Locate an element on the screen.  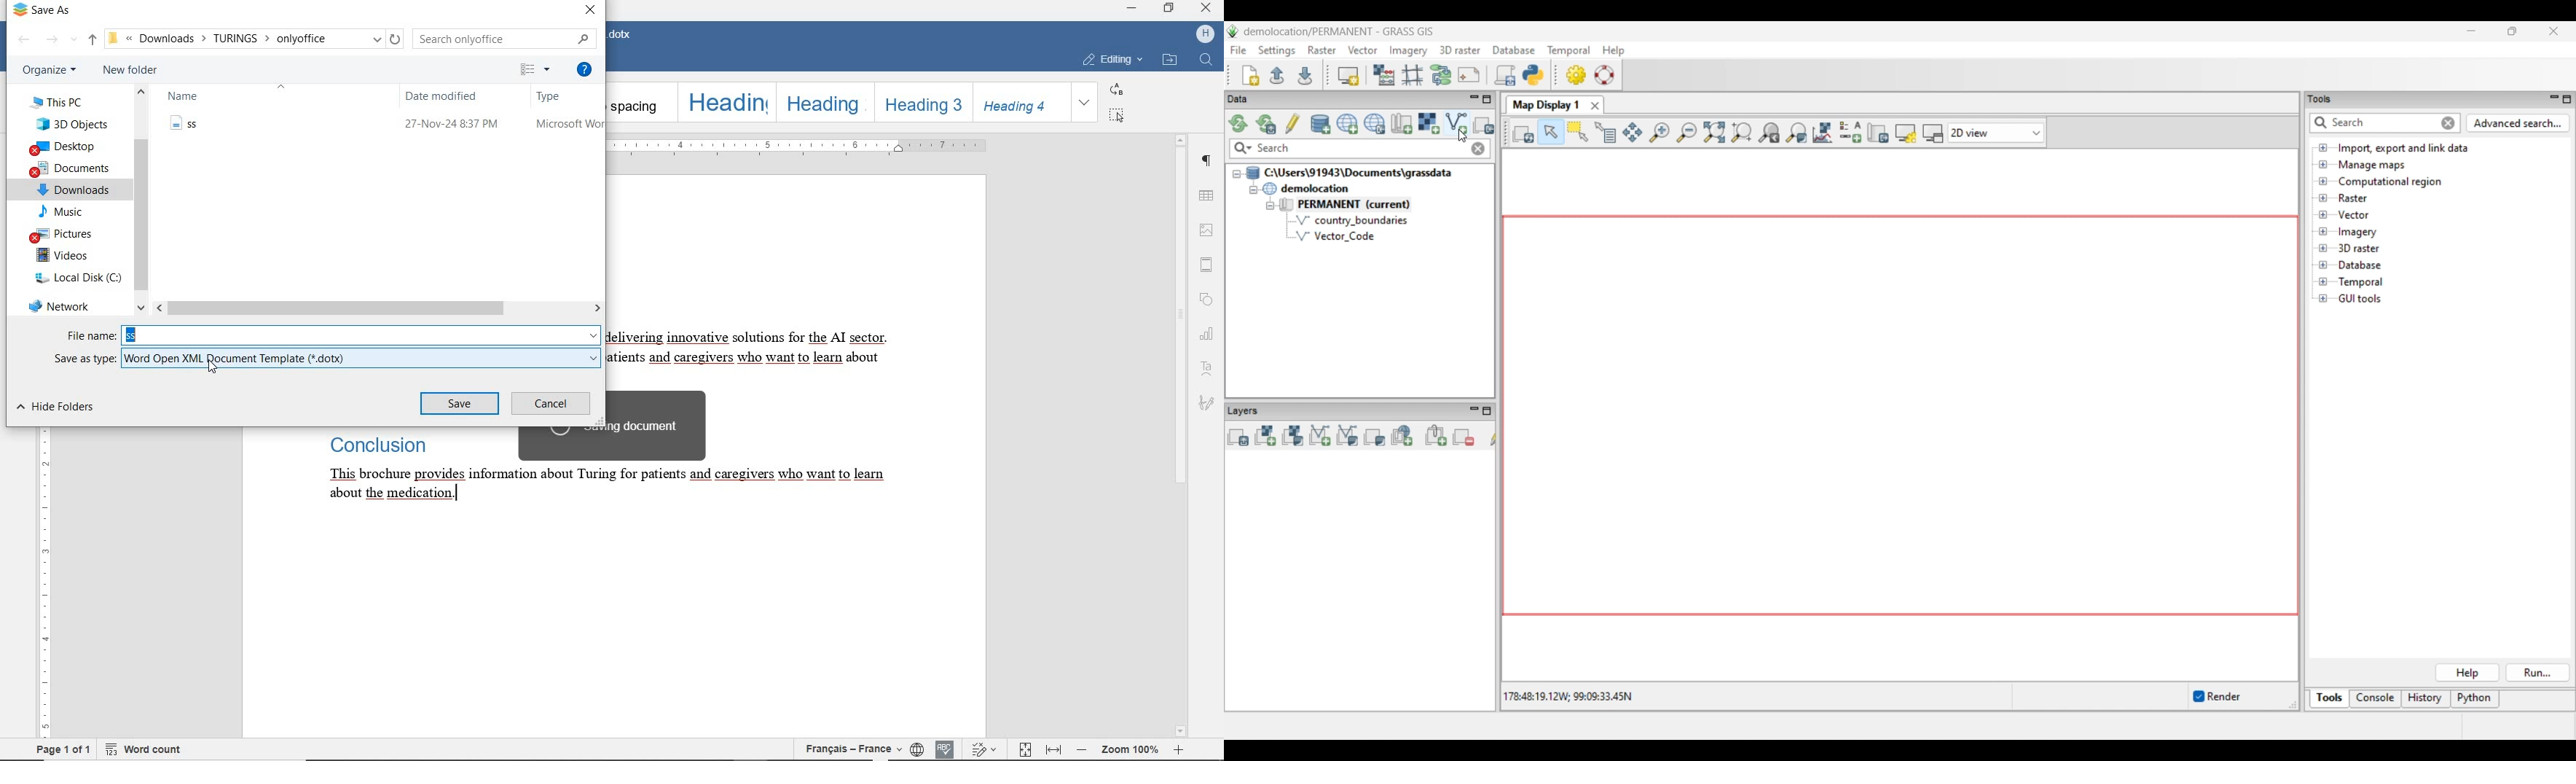
scroll right is located at coordinates (597, 307).